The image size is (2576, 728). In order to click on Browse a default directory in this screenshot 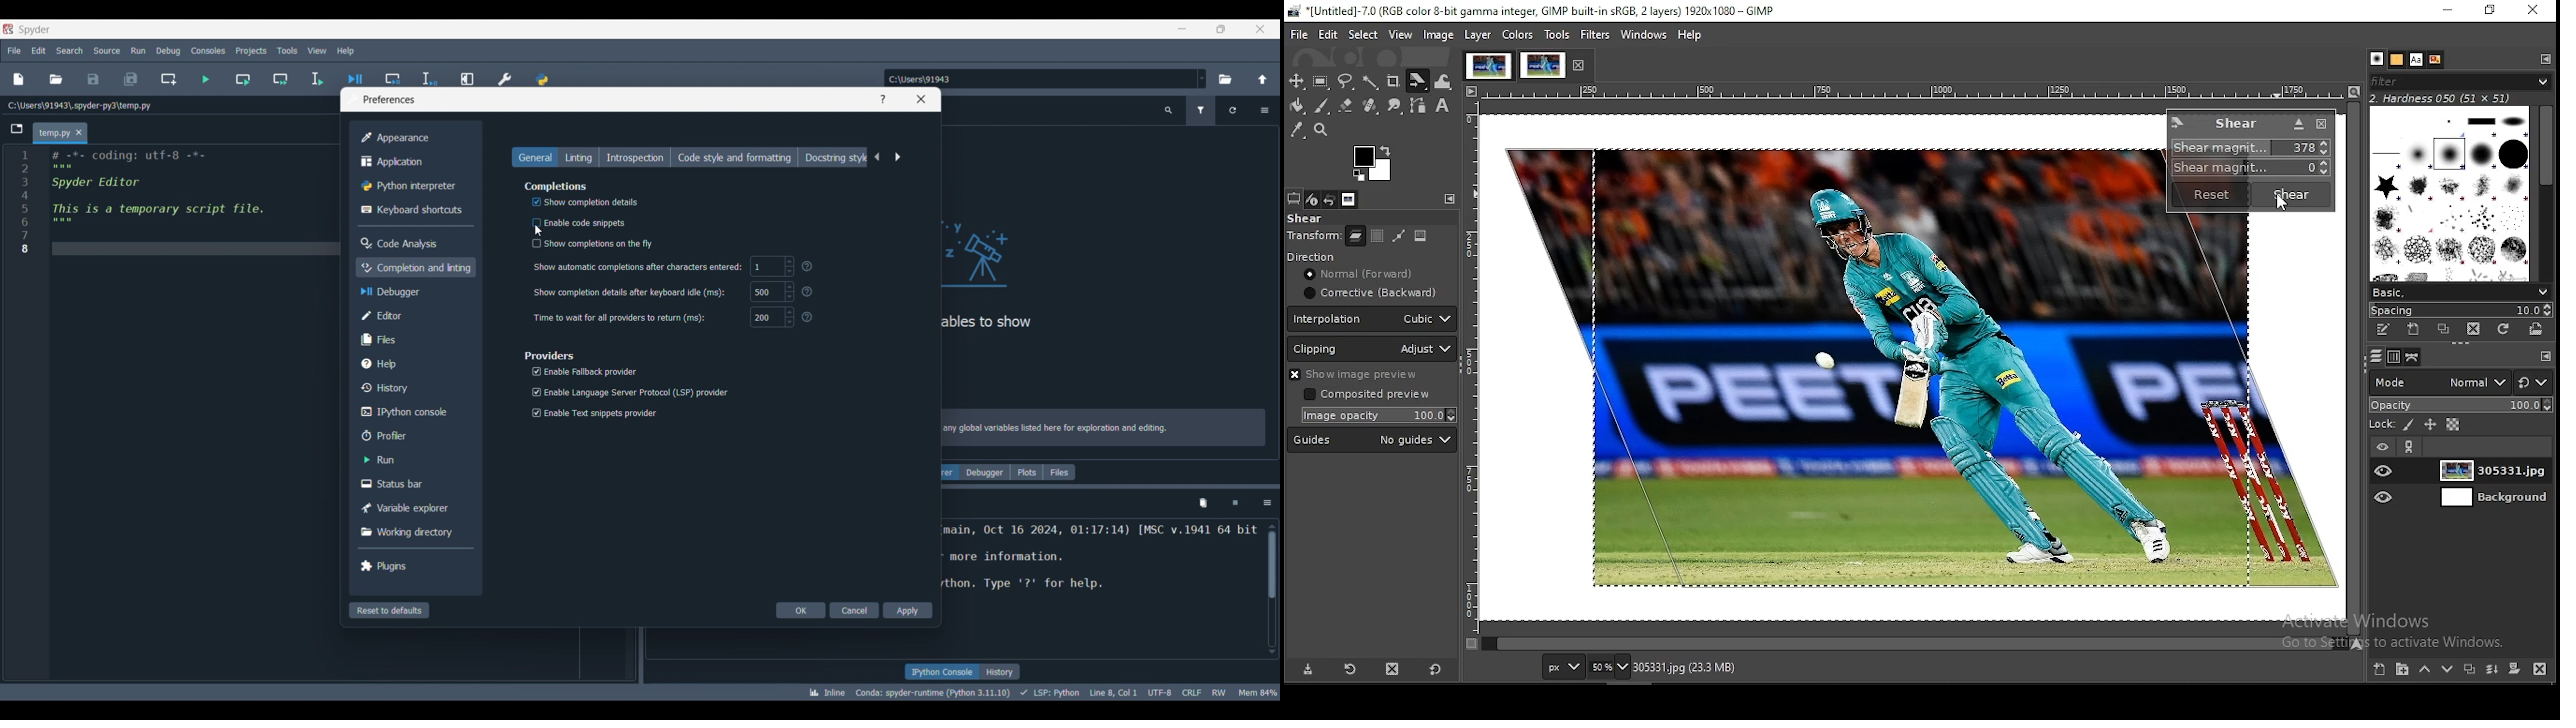, I will do `click(1225, 79)`.